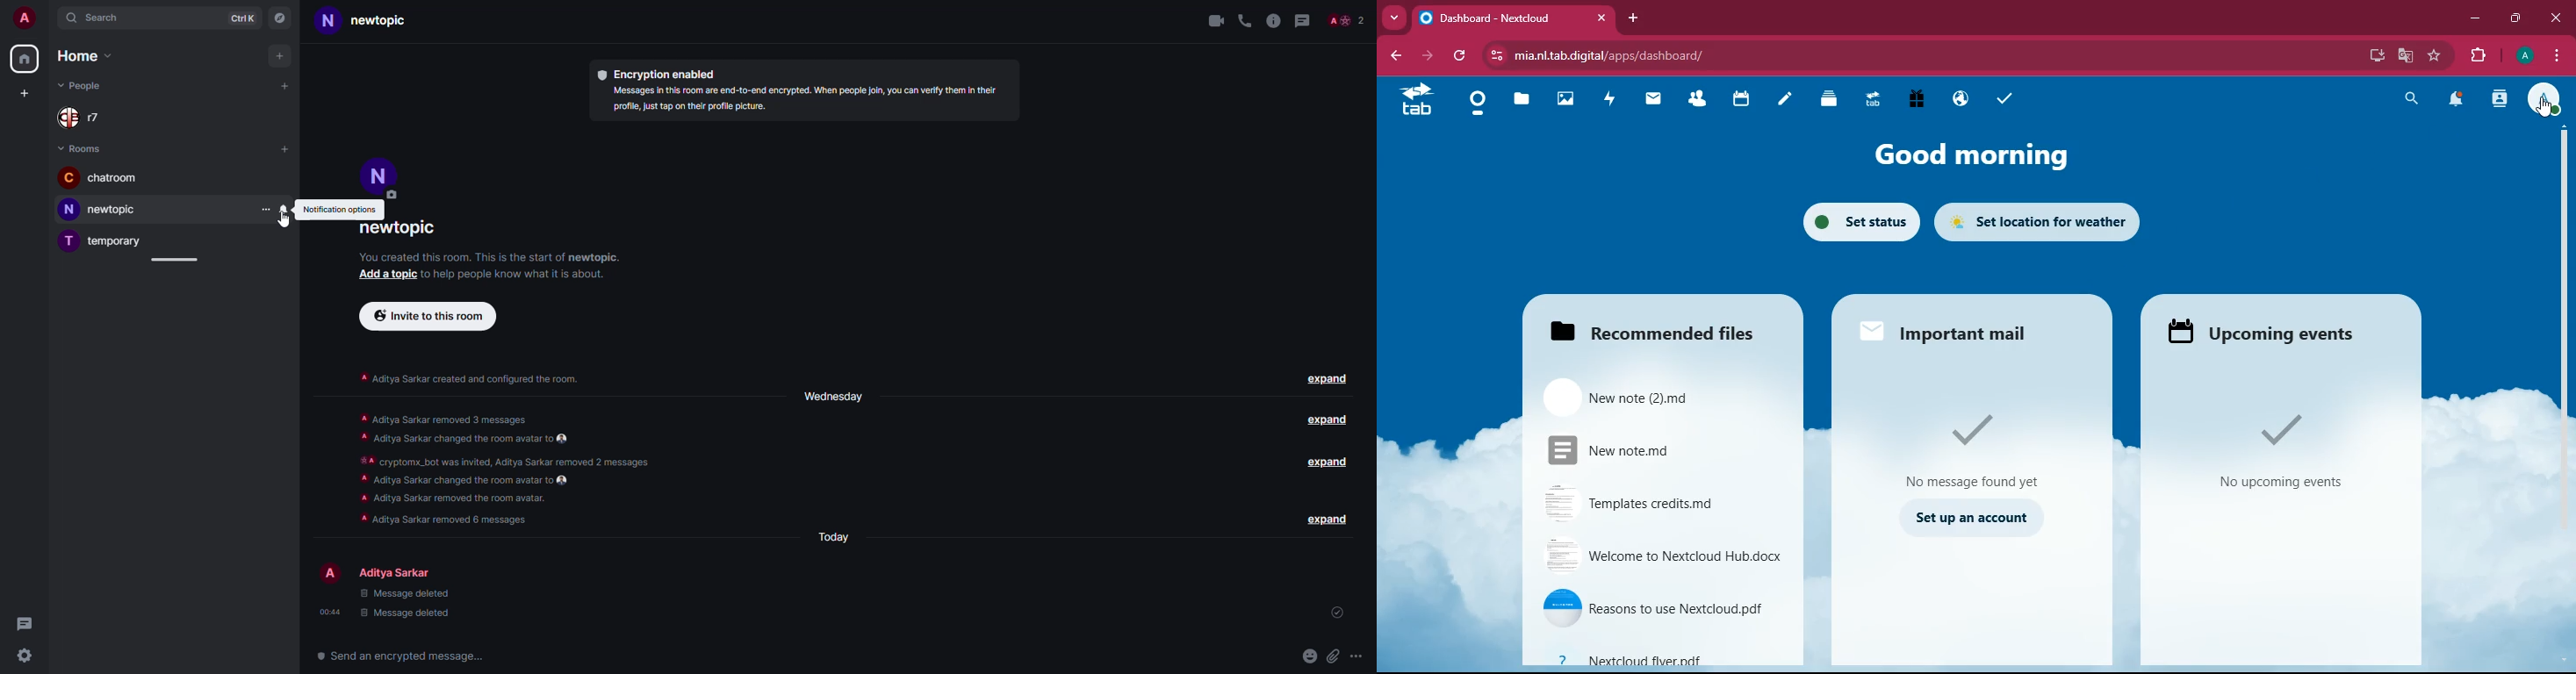  What do you see at coordinates (1874, 98) in the screenshot?
I see `tab` at bounding box center [1874, 98].